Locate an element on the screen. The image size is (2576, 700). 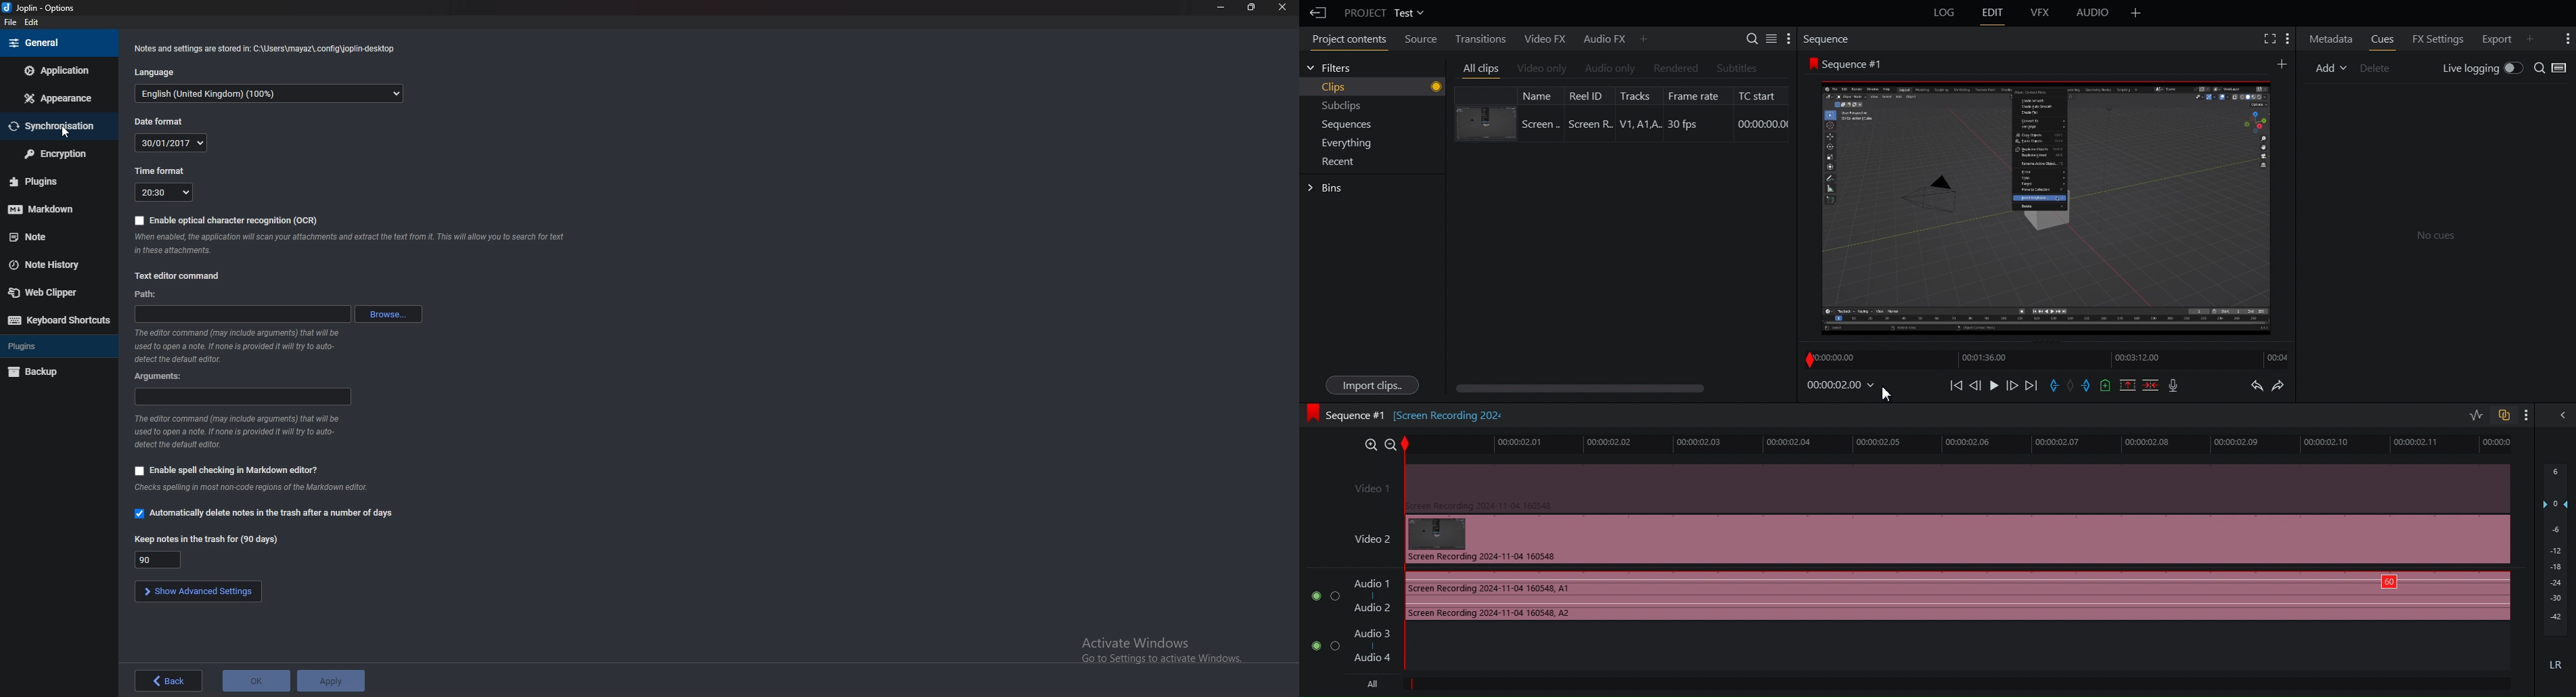
language is located at coordinates (158, 72).